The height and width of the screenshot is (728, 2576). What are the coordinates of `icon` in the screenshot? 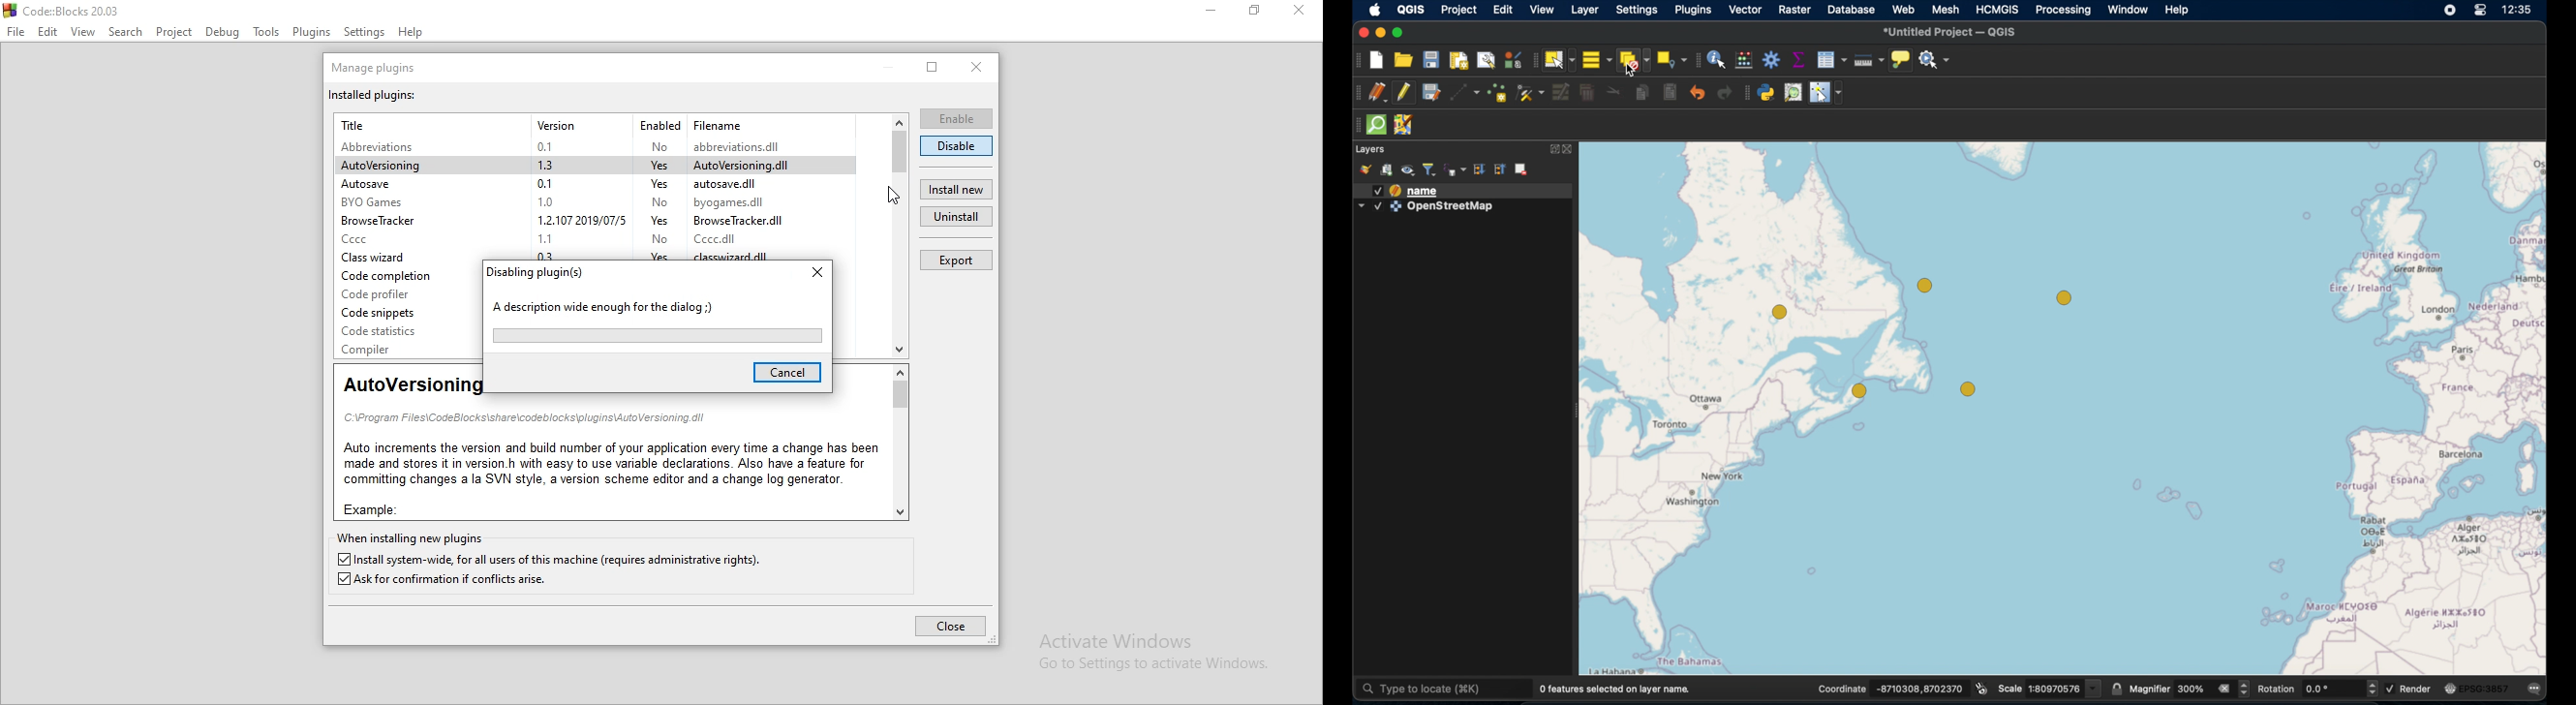 It's located at (1395, 207).